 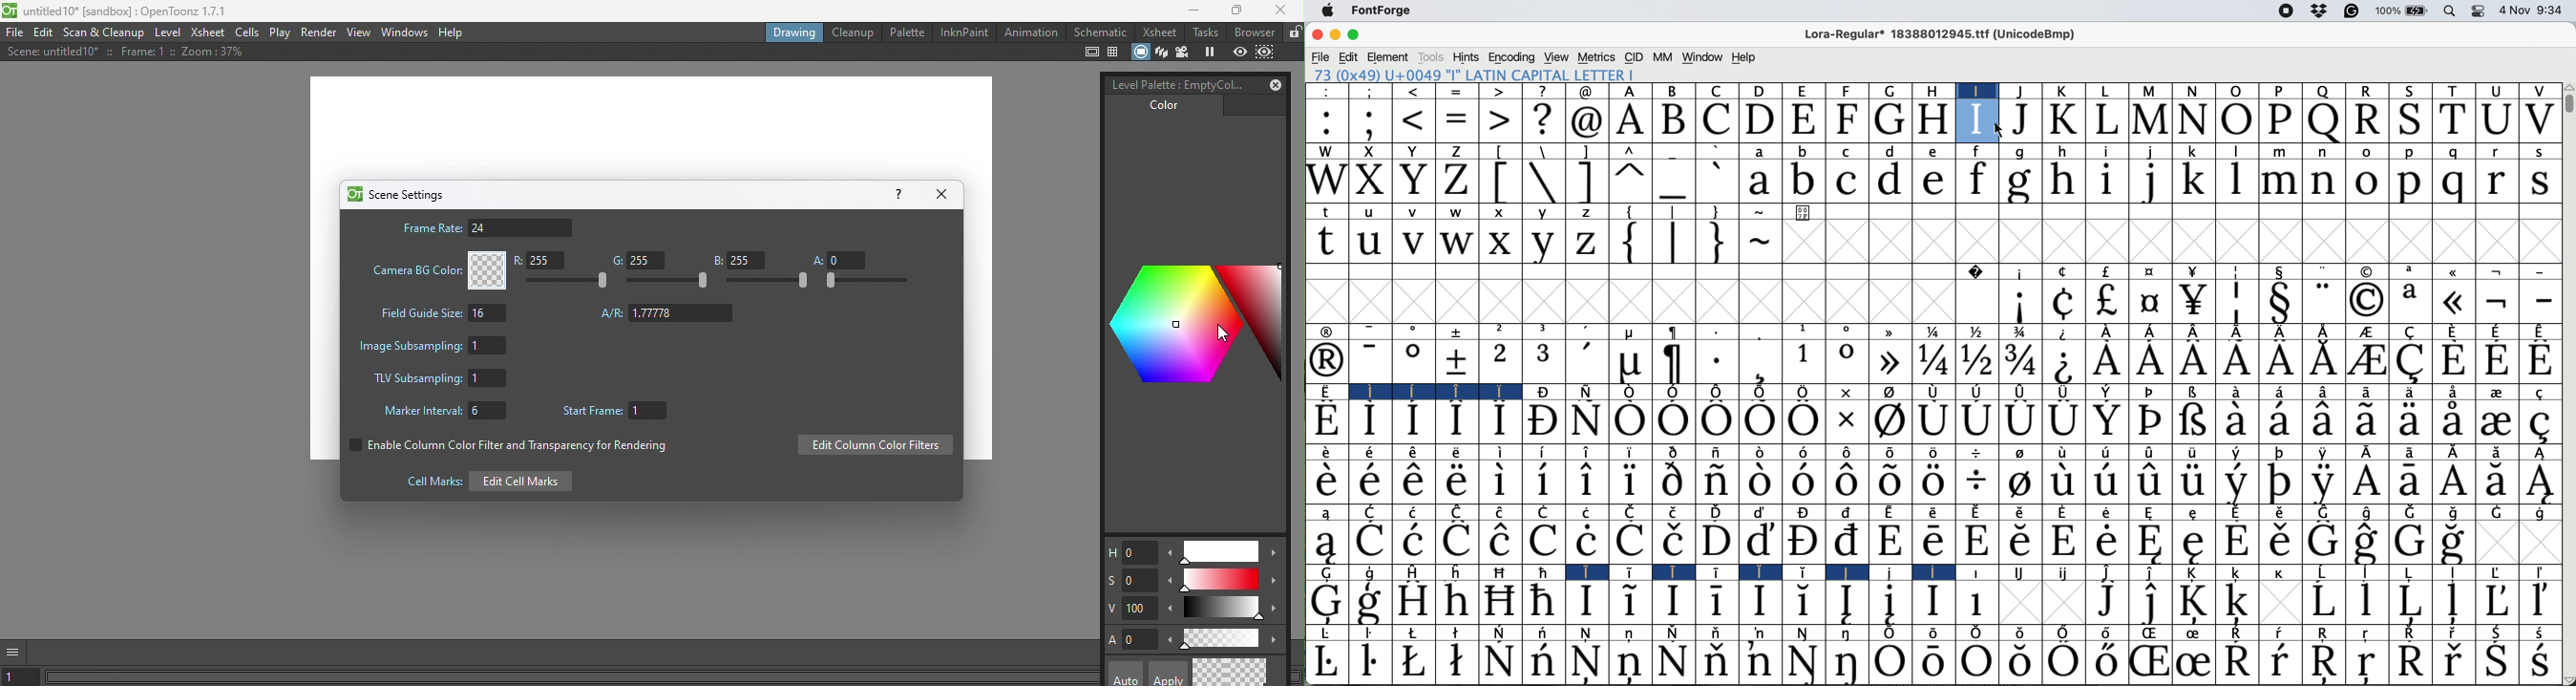 I want to click on symbol, so click(x=2240, y=331).